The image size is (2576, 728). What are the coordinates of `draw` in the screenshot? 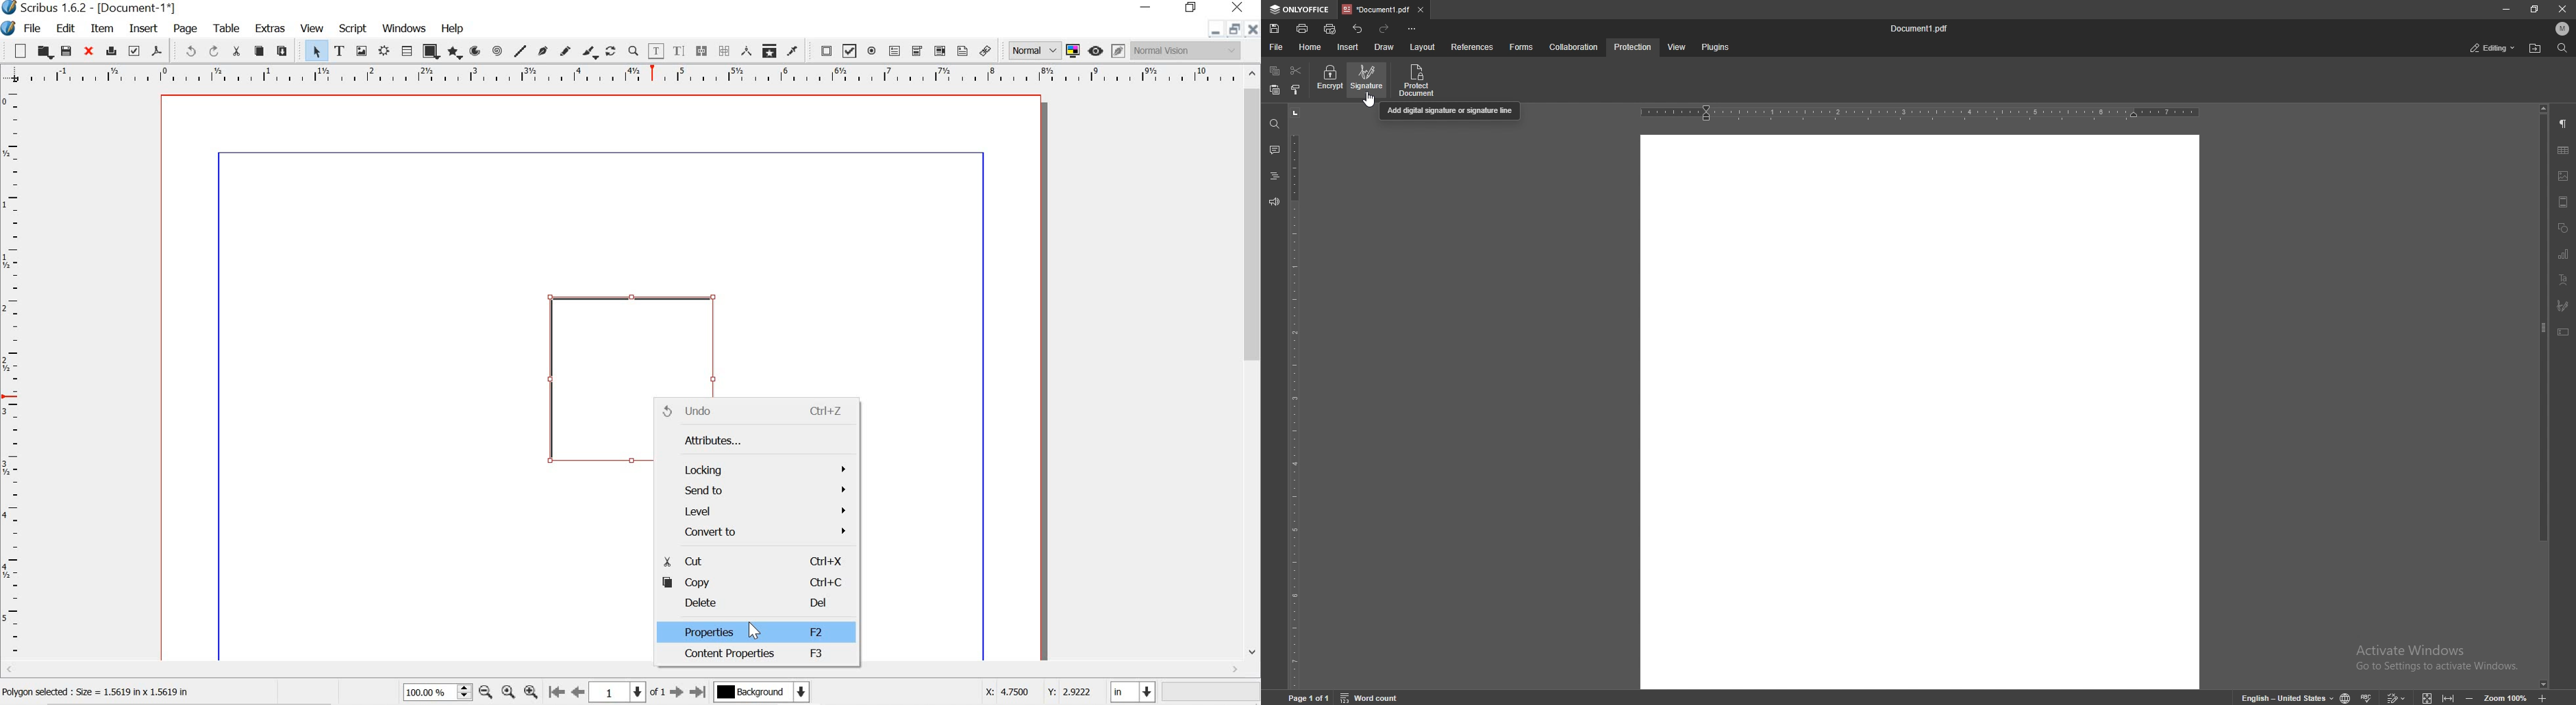 It's located at (1384, 47).